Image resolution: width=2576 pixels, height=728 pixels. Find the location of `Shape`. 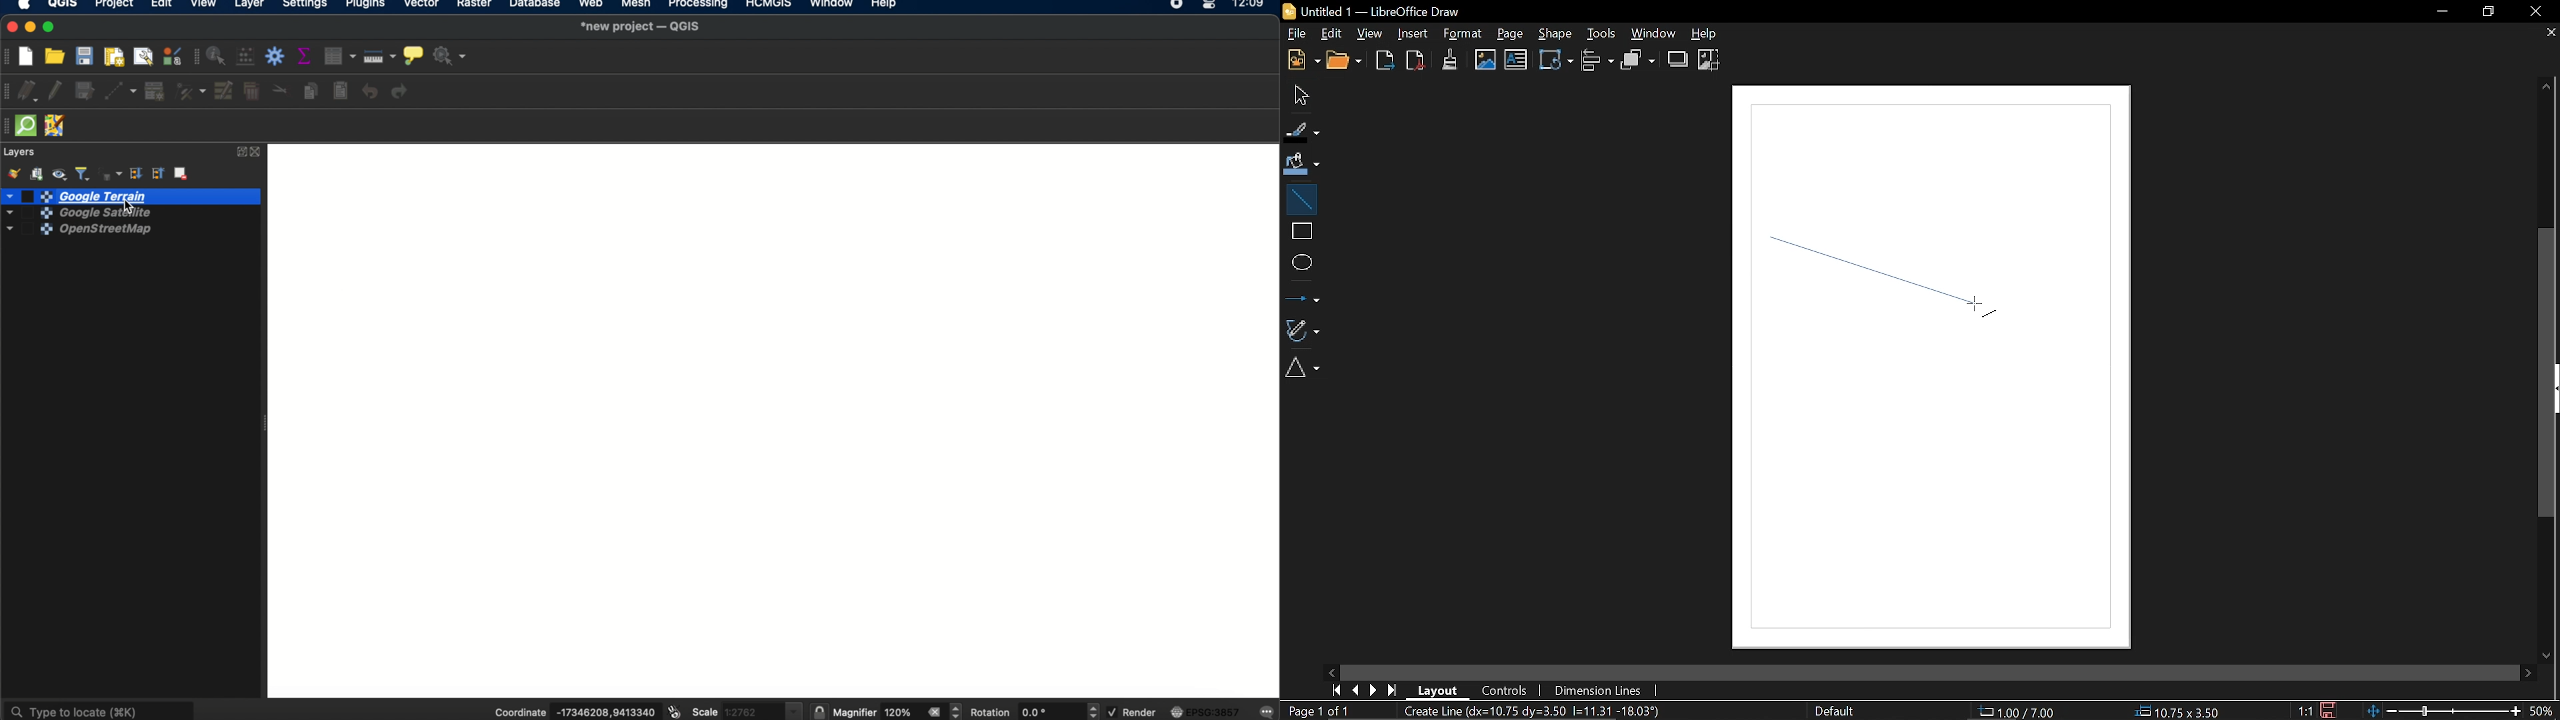

Shape is located at coordinates (1554, 34).